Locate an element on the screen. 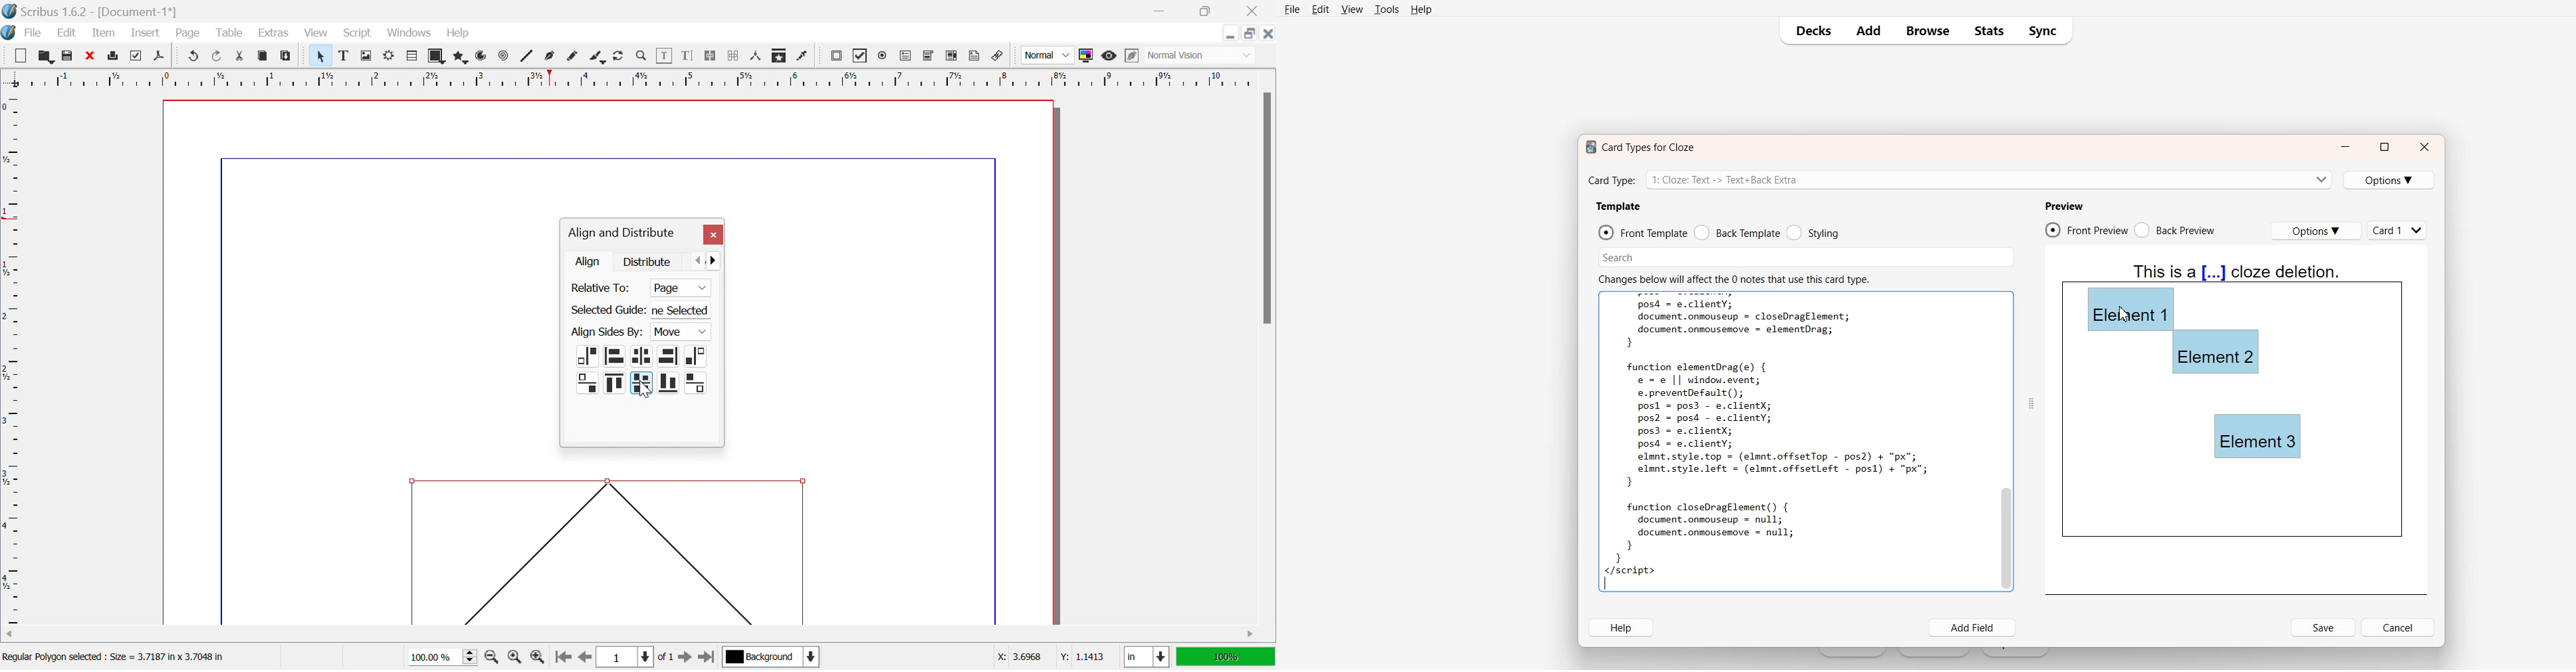 The width and height of the screenshot is (2576, 672). Element 1 is located at coordinates (2129, 308).